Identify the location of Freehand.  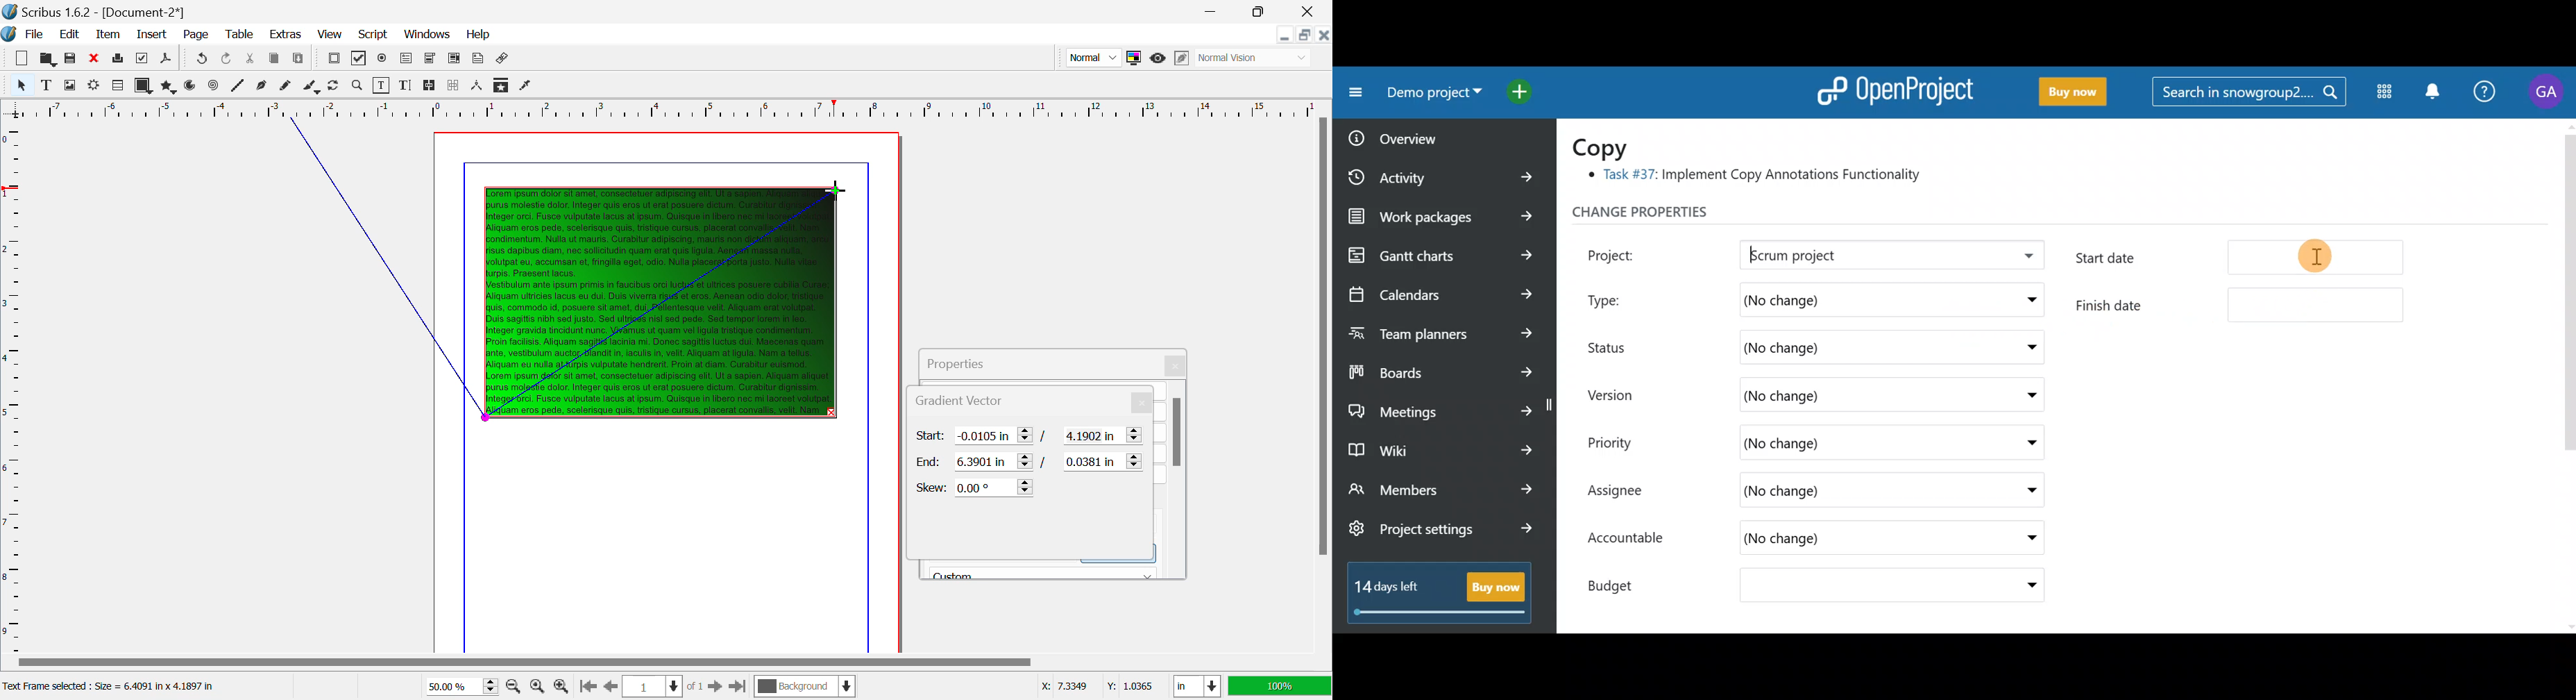
(287, 87).